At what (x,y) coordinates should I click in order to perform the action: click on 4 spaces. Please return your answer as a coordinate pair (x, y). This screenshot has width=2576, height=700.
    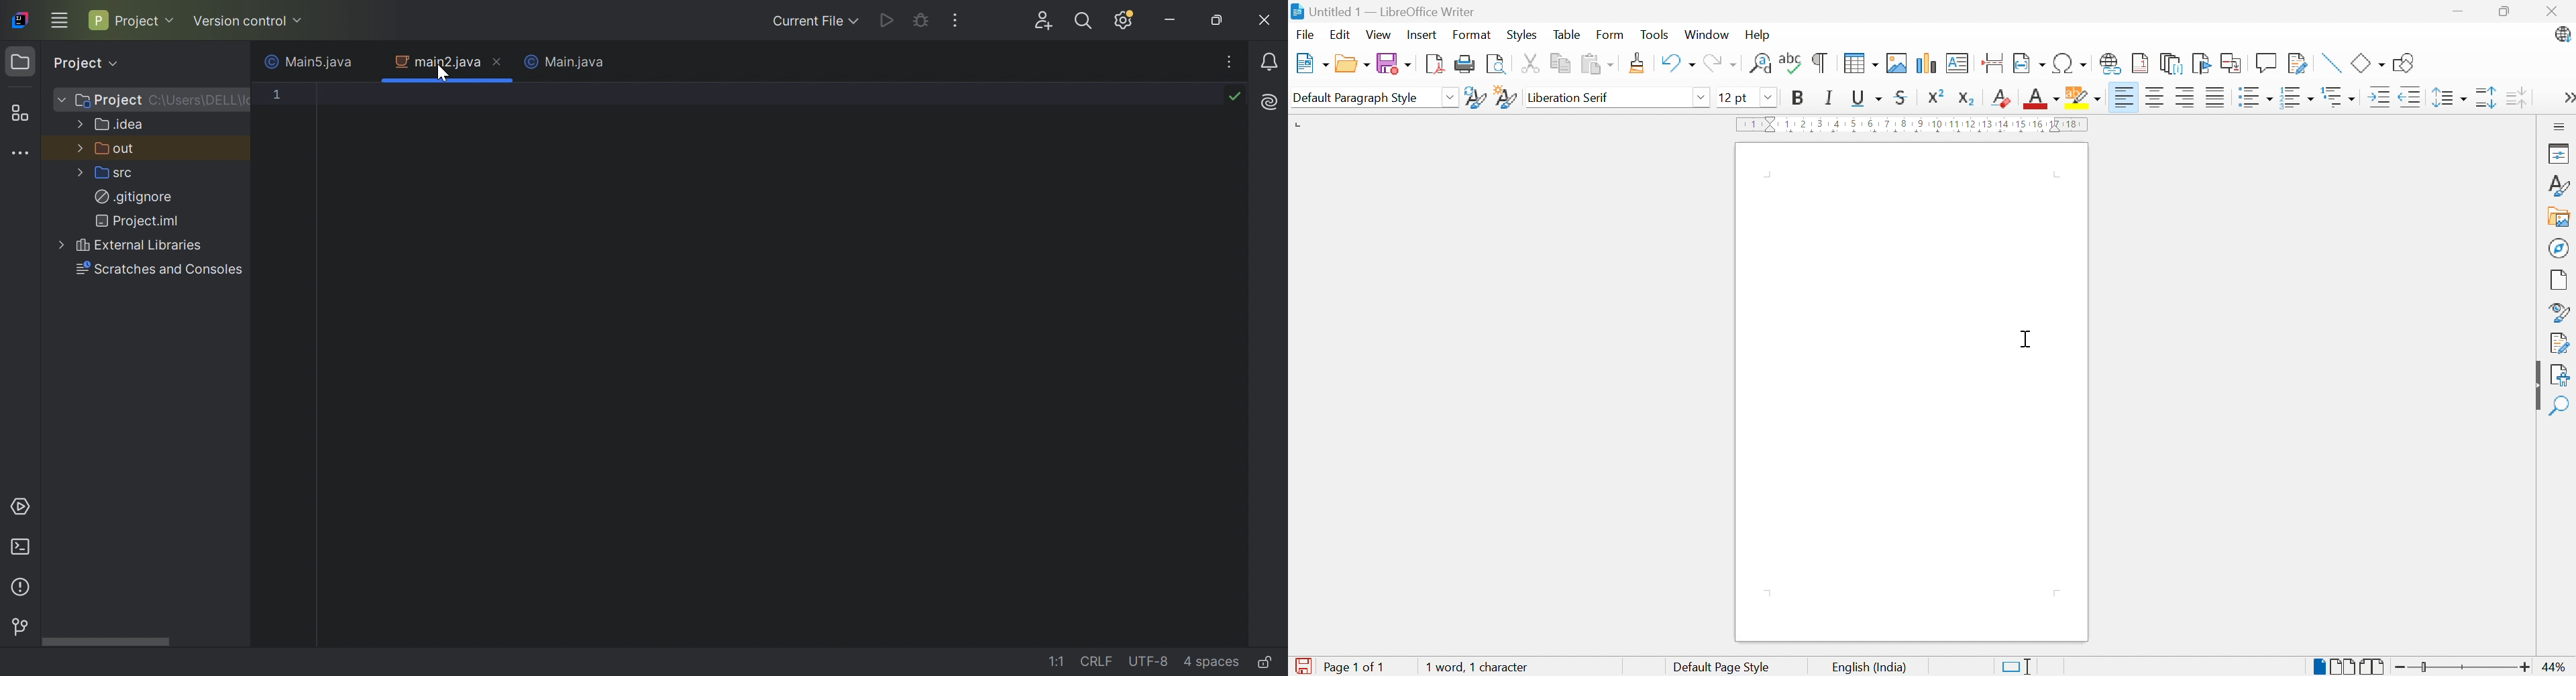
    Looking at the image, I should click on (1211, 661).